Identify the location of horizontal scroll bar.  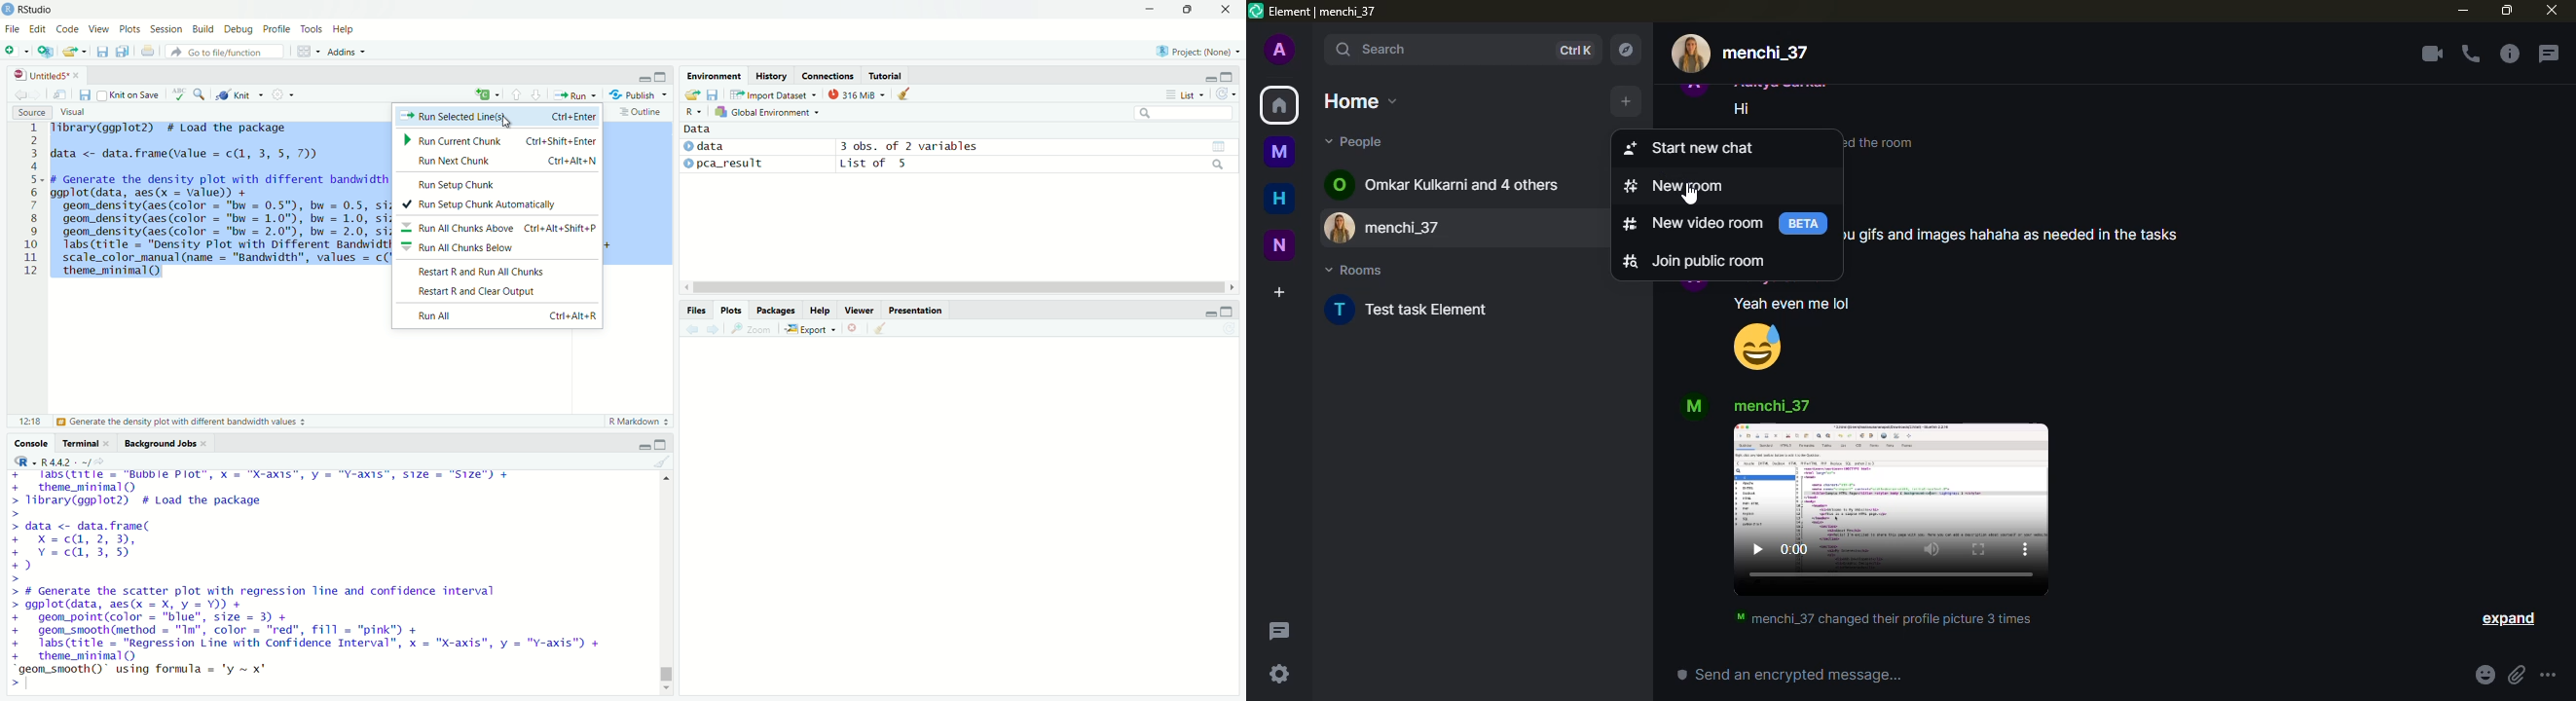
(959, 288).